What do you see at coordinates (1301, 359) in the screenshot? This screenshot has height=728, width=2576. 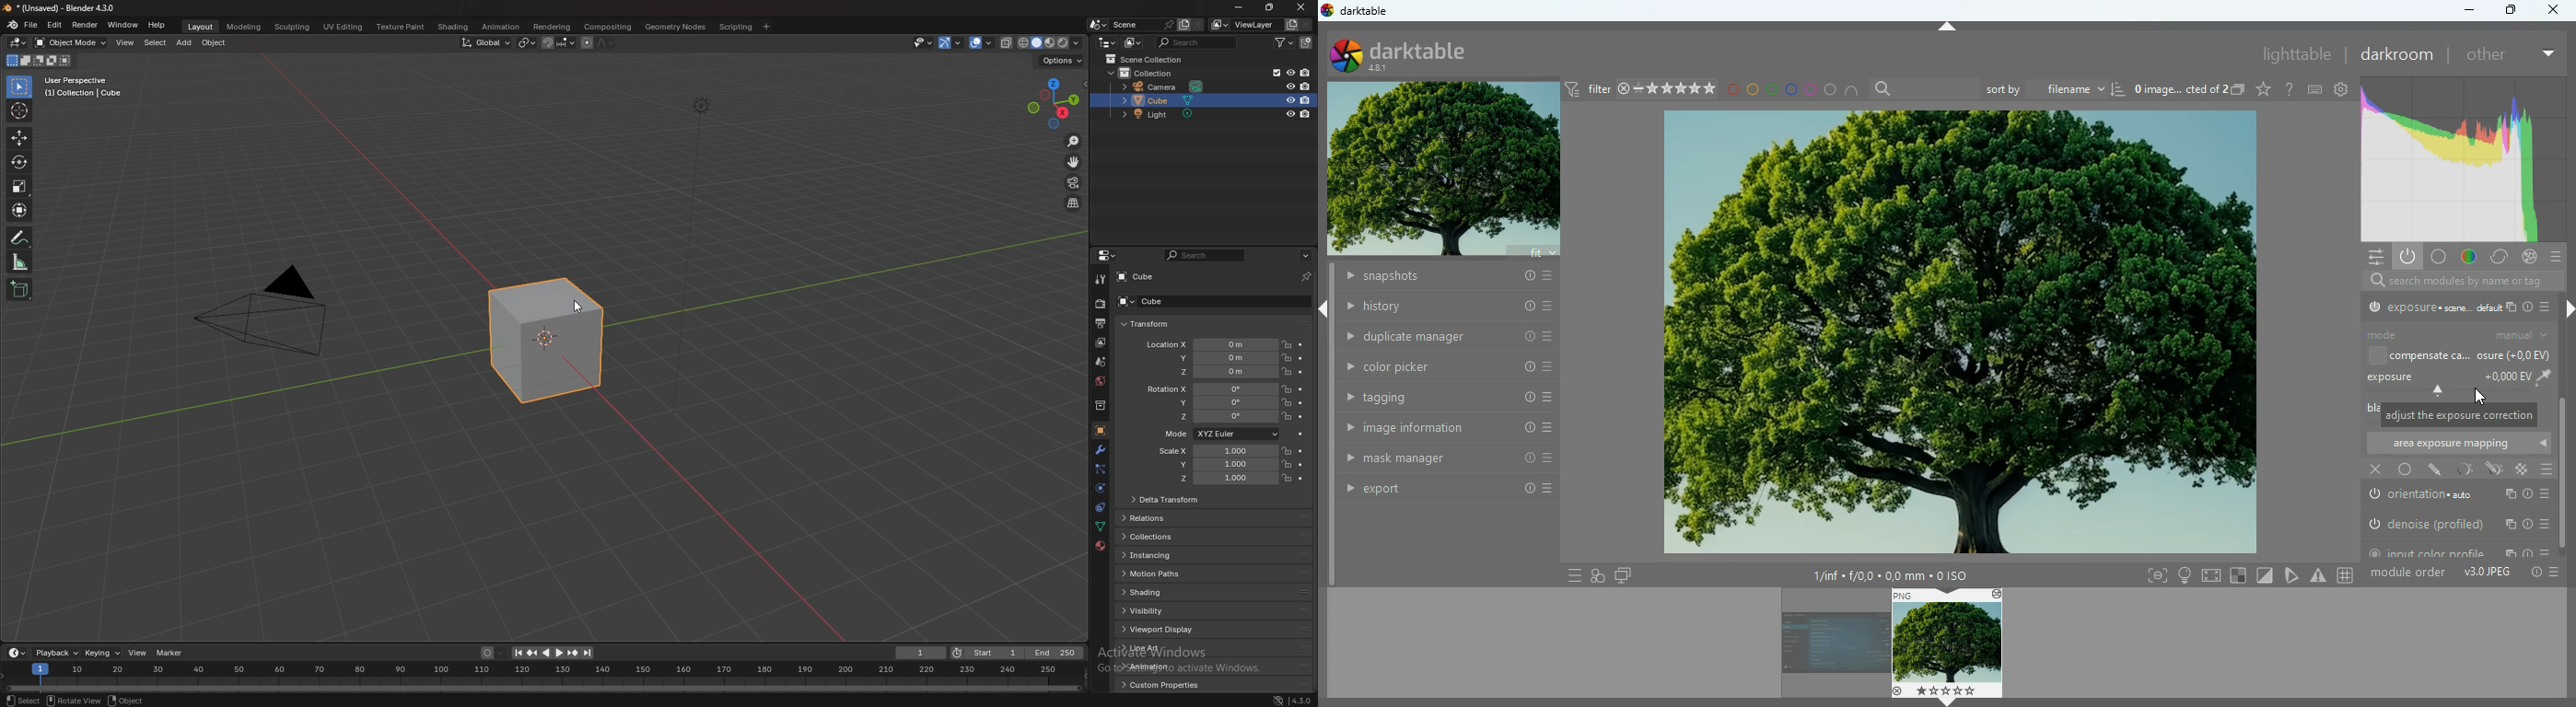 I see `animate property` at bounding box center [1301, 359].